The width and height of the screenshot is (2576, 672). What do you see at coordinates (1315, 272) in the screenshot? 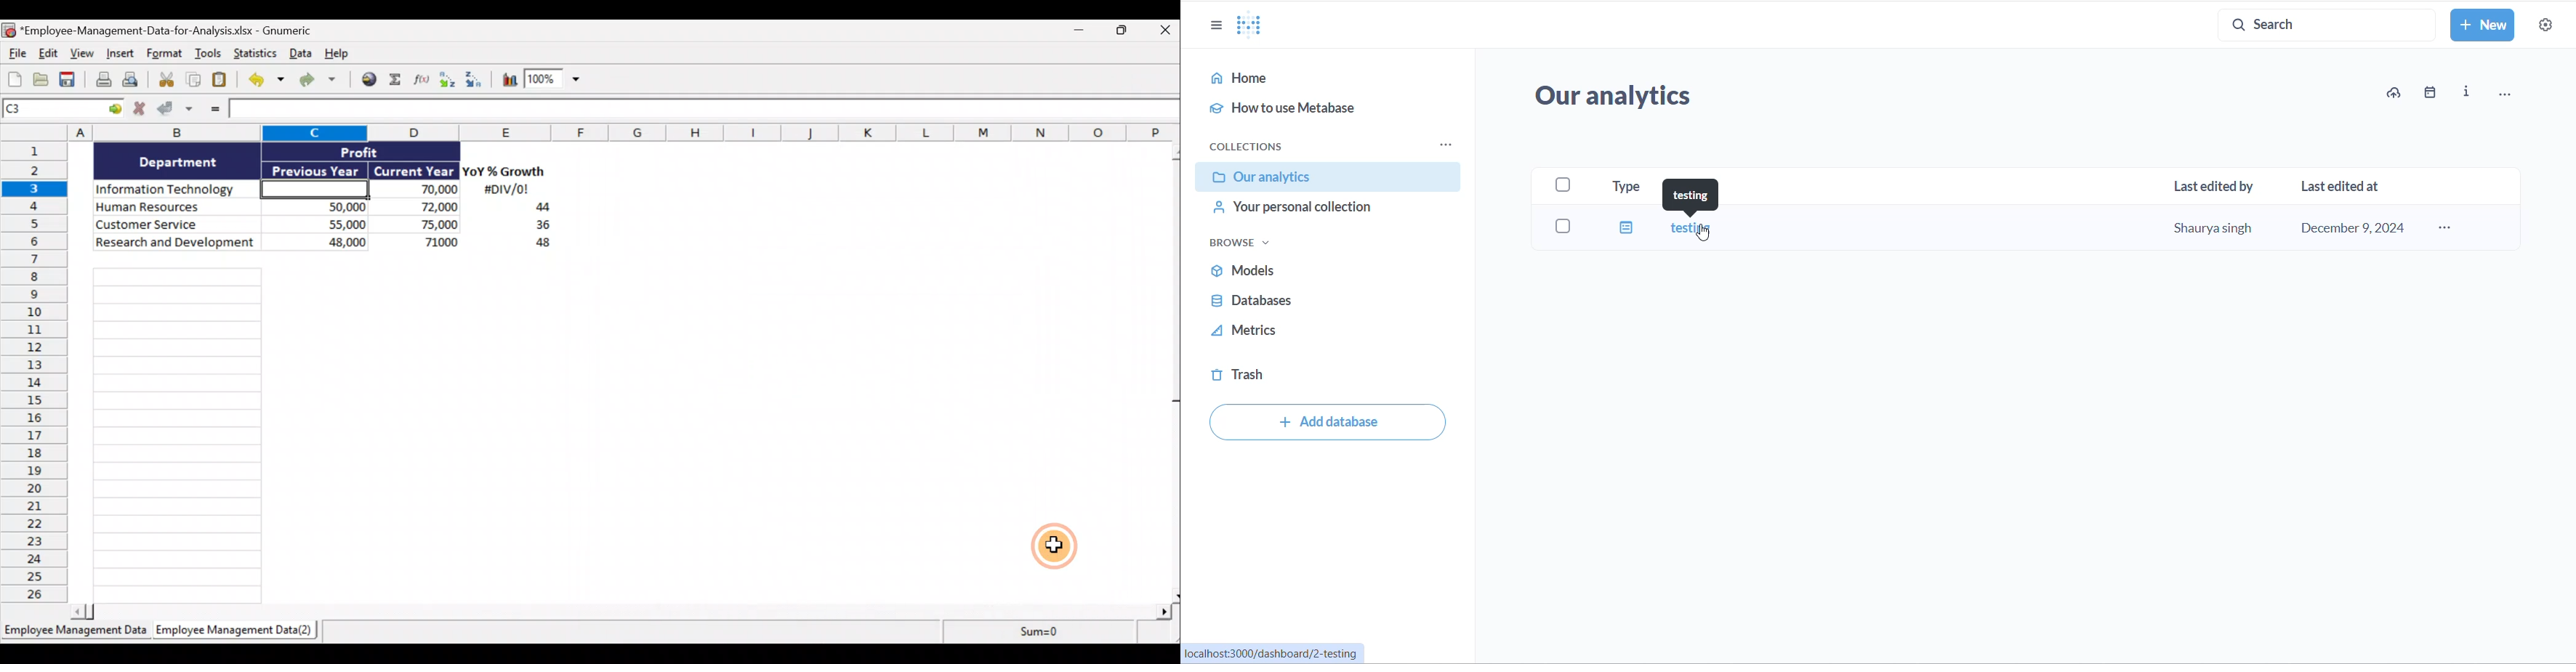
I see `models` at bounding box center [1315, 272].